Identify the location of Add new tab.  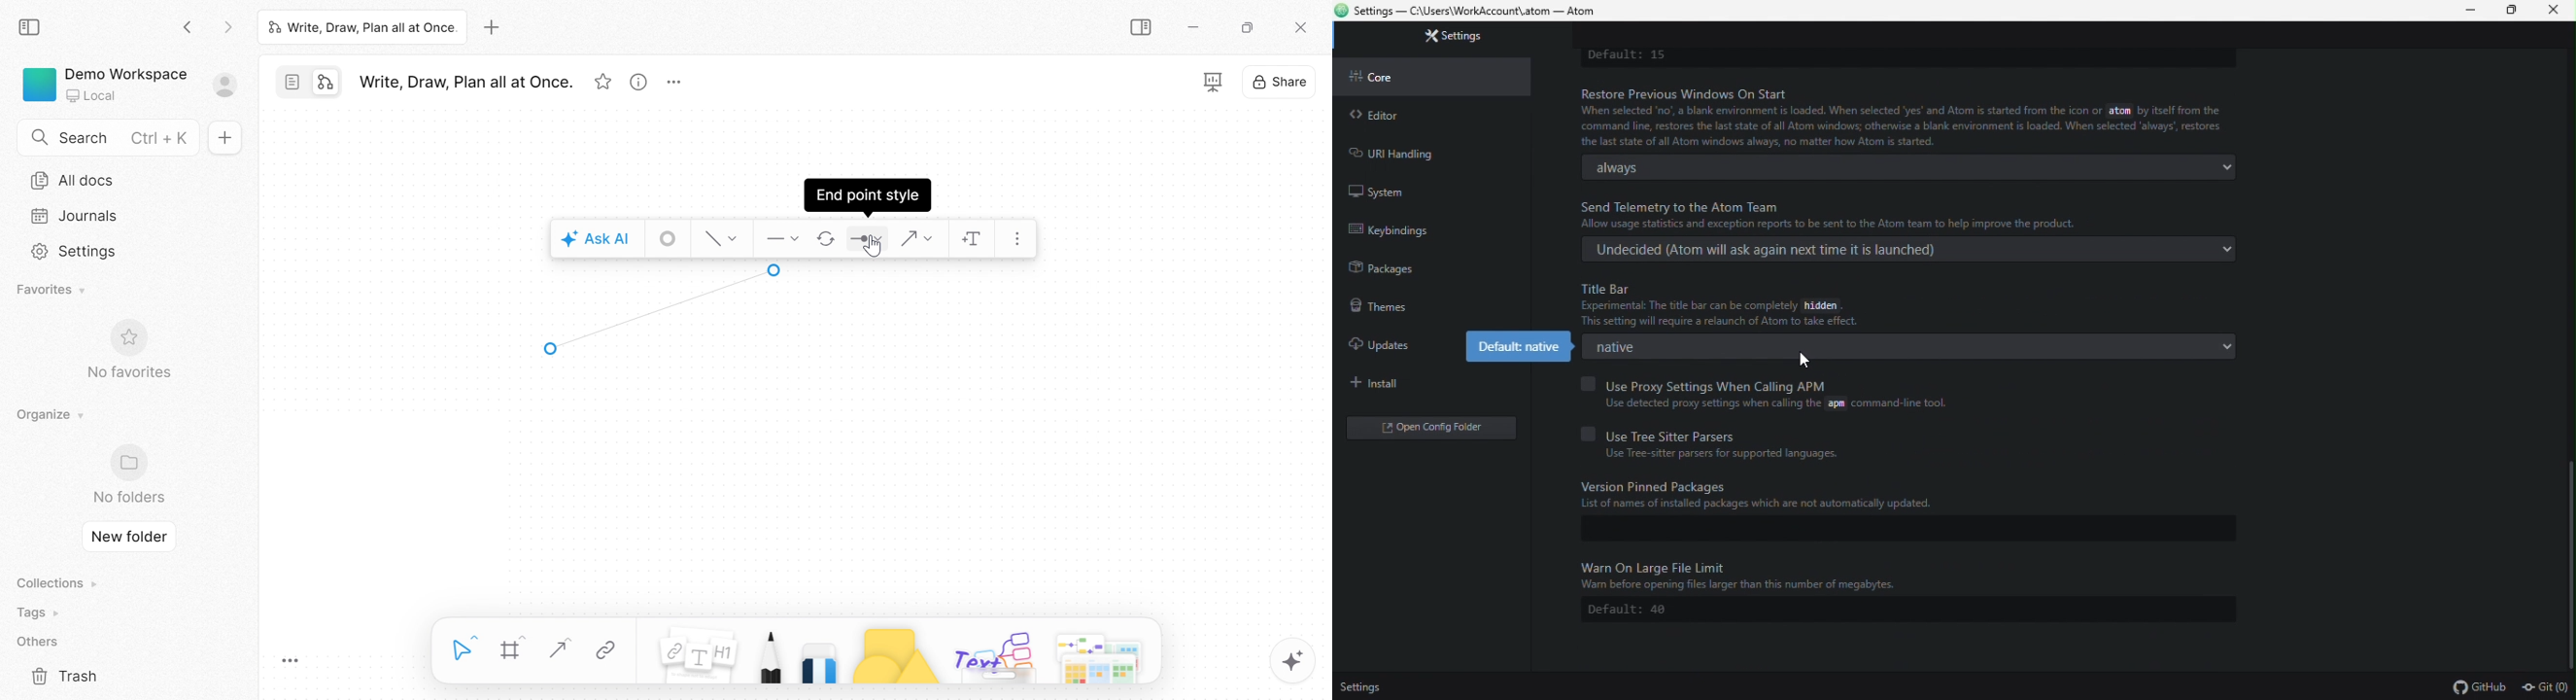
(494, 27).